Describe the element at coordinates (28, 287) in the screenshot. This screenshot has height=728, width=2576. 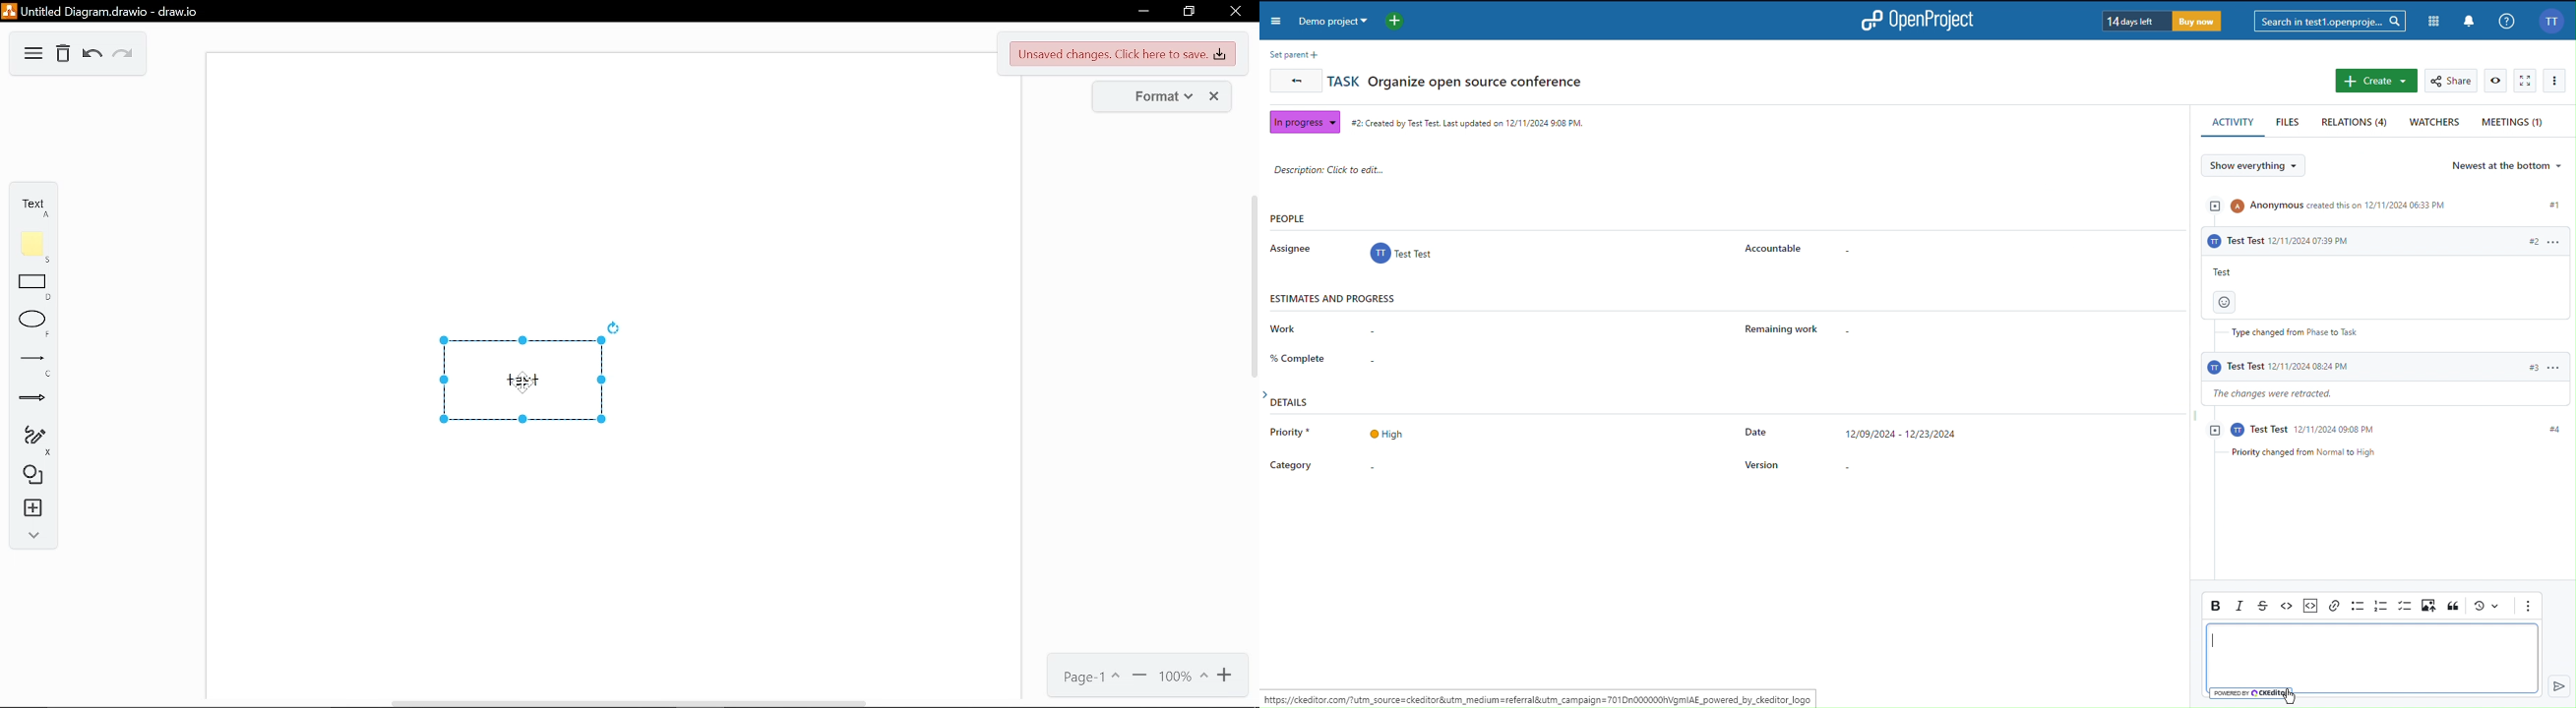
I see `rectangle` at that location.